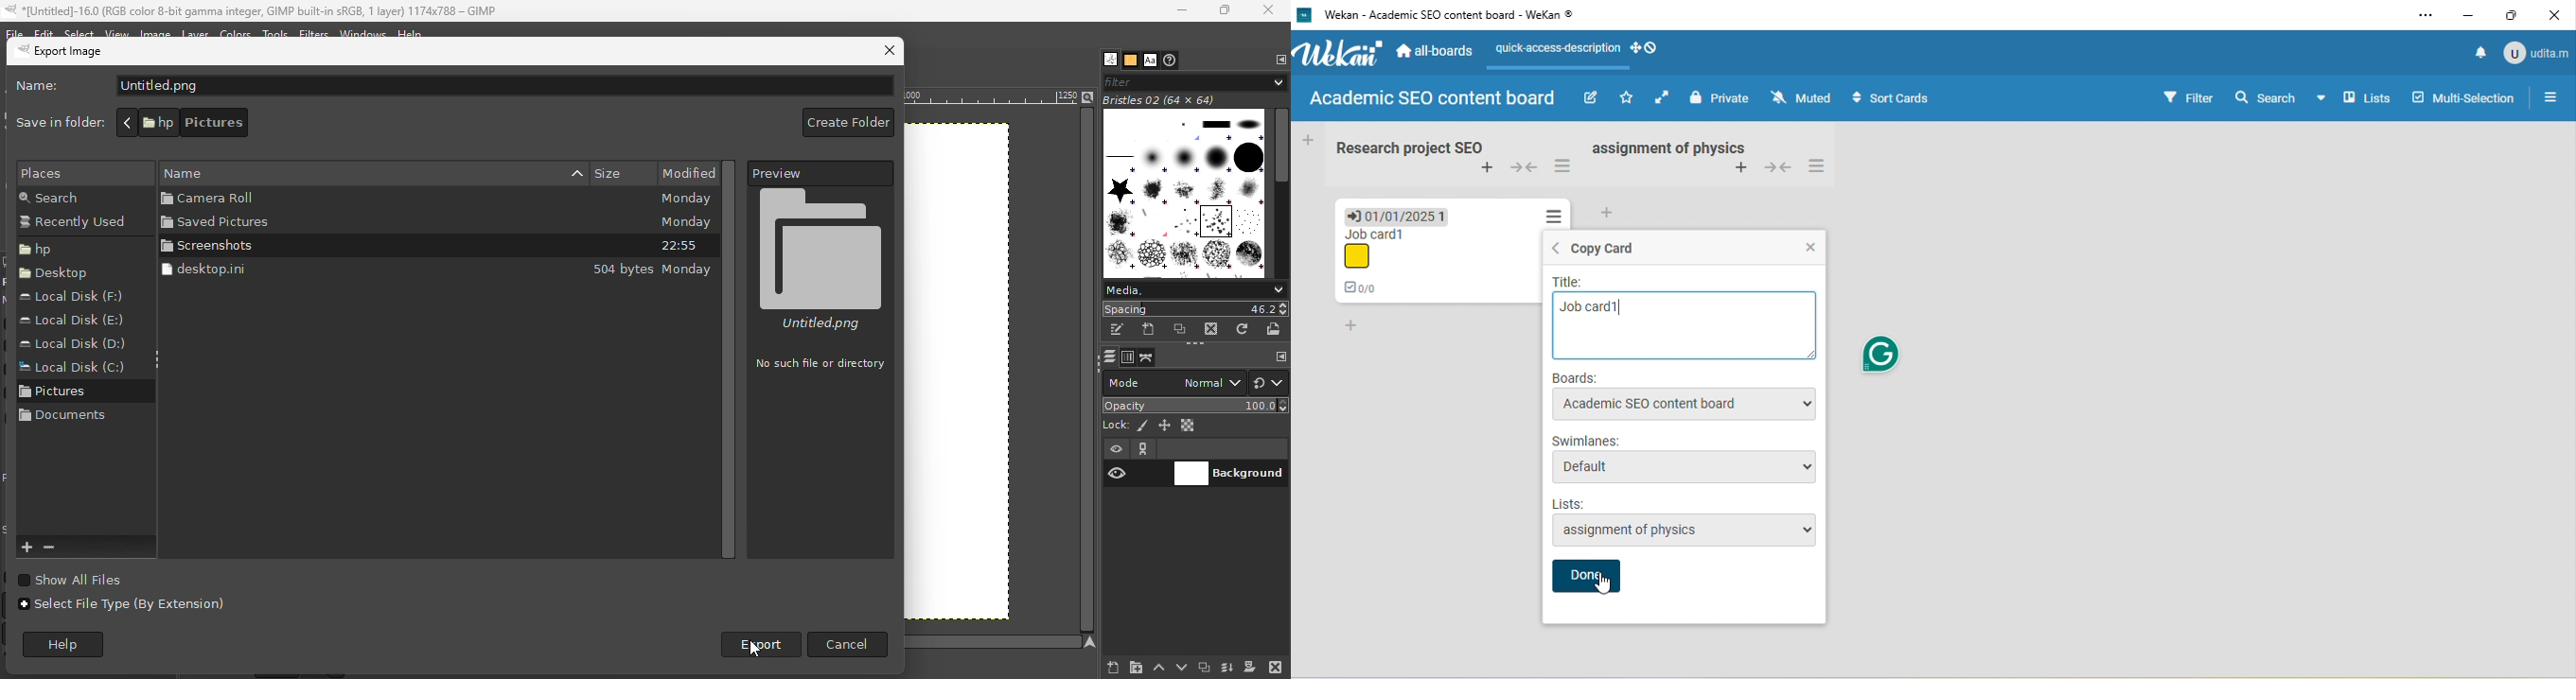 This screenshot has width=2576, height=700. What do you see at coordinates (1308, 138) in the screenshot?
I see `add` at bounding box center [1308, 138].